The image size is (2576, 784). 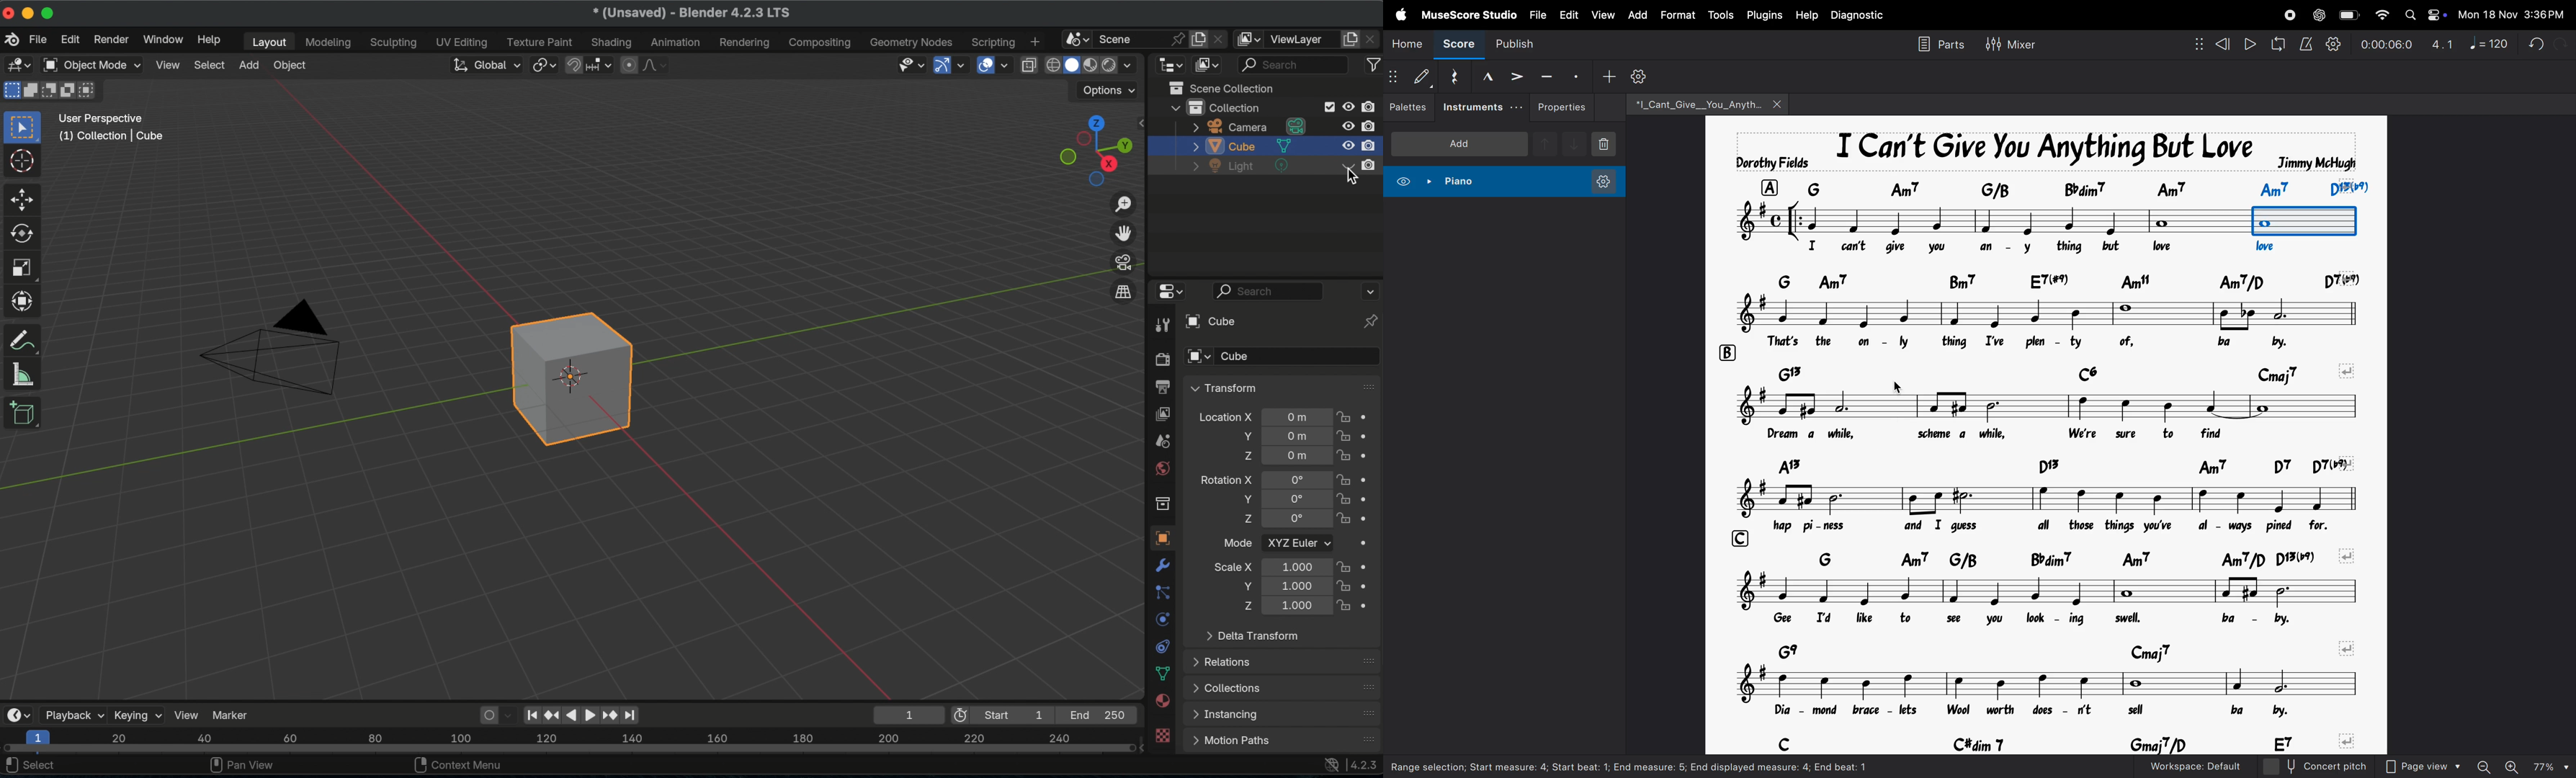 What do you see at coordinates (1328, 765) in the screenshot?
I see `online access` at bounding box center [1328, 765].